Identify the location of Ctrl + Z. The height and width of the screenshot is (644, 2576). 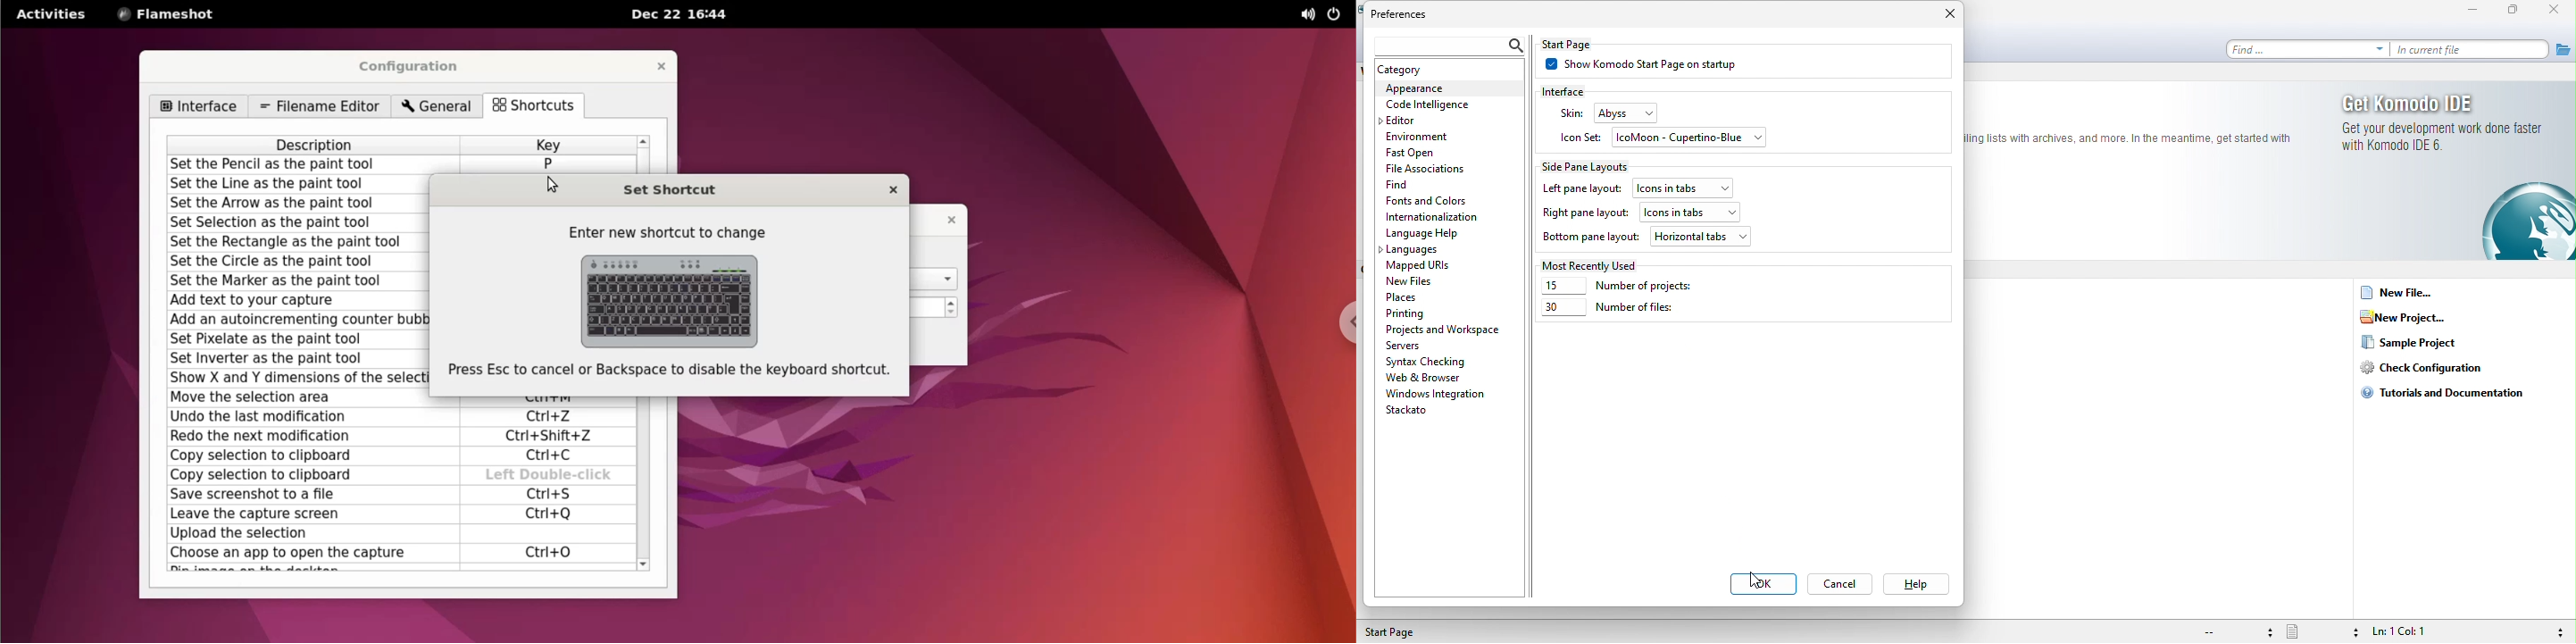
(549, 417).